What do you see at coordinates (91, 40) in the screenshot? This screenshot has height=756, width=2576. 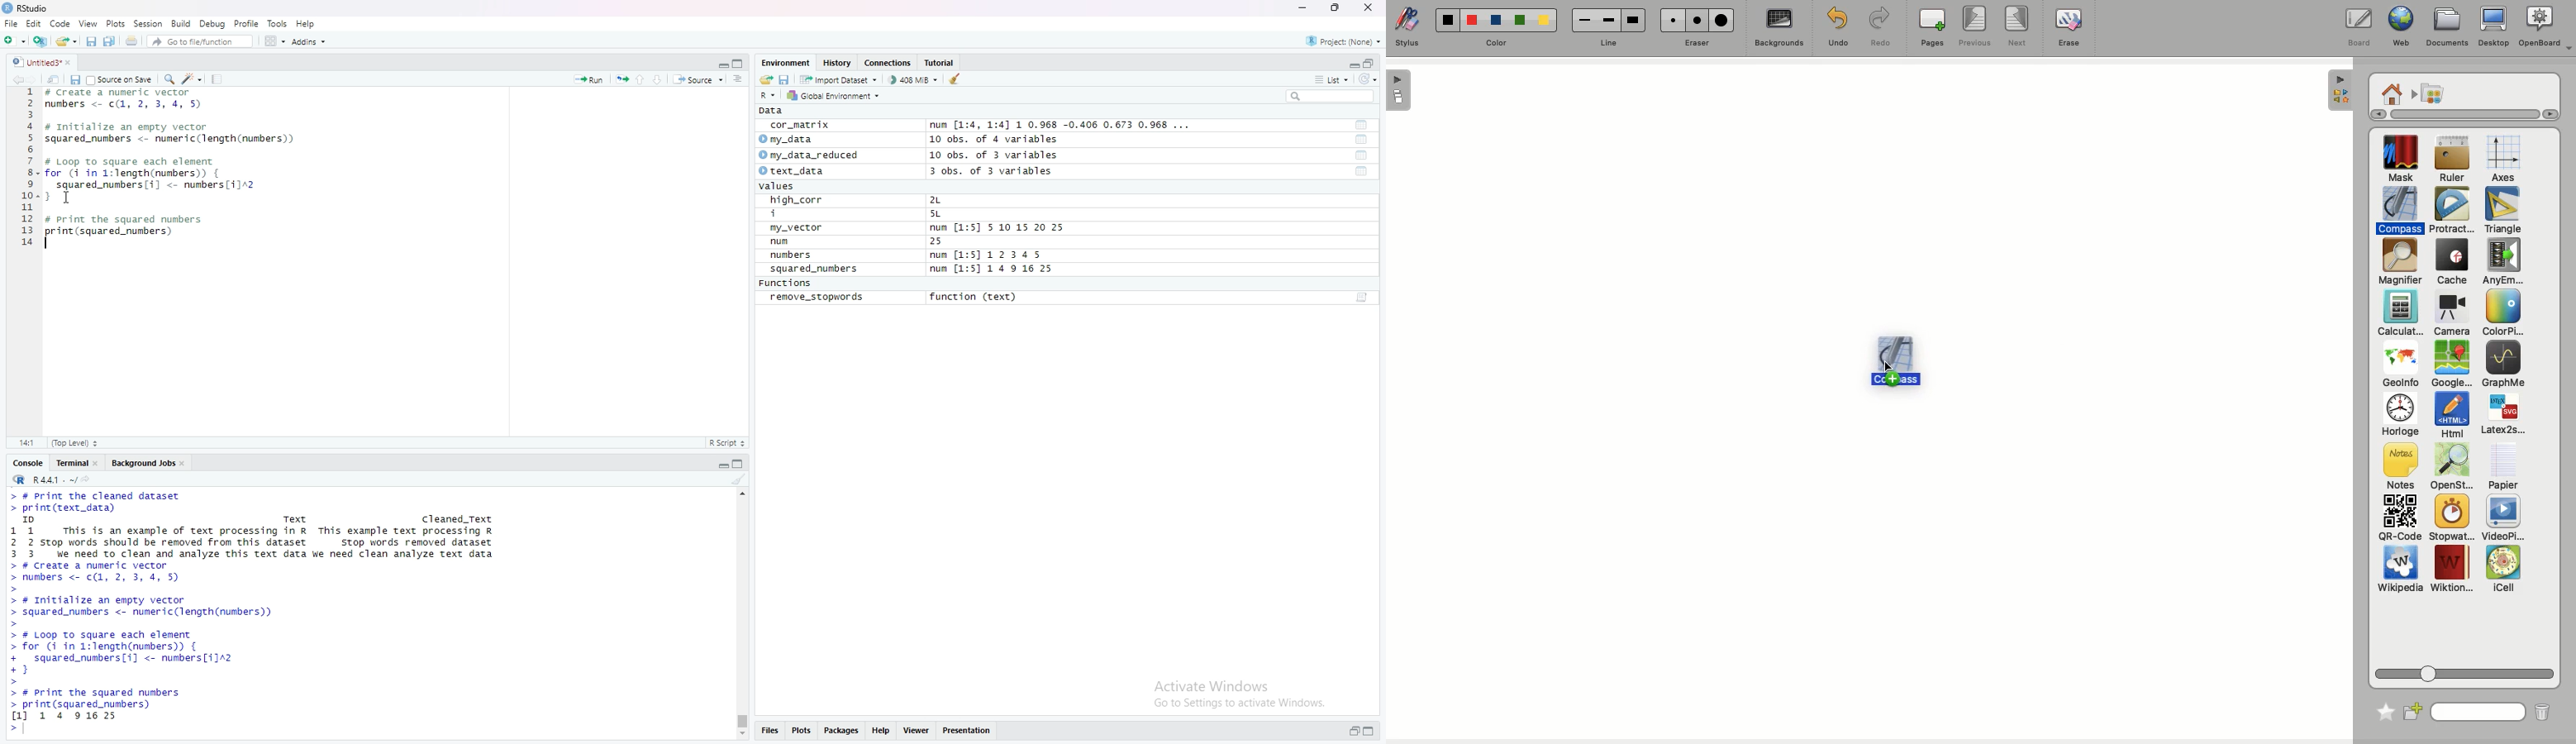 I see `Save current document` at bounding box center [91, 40].